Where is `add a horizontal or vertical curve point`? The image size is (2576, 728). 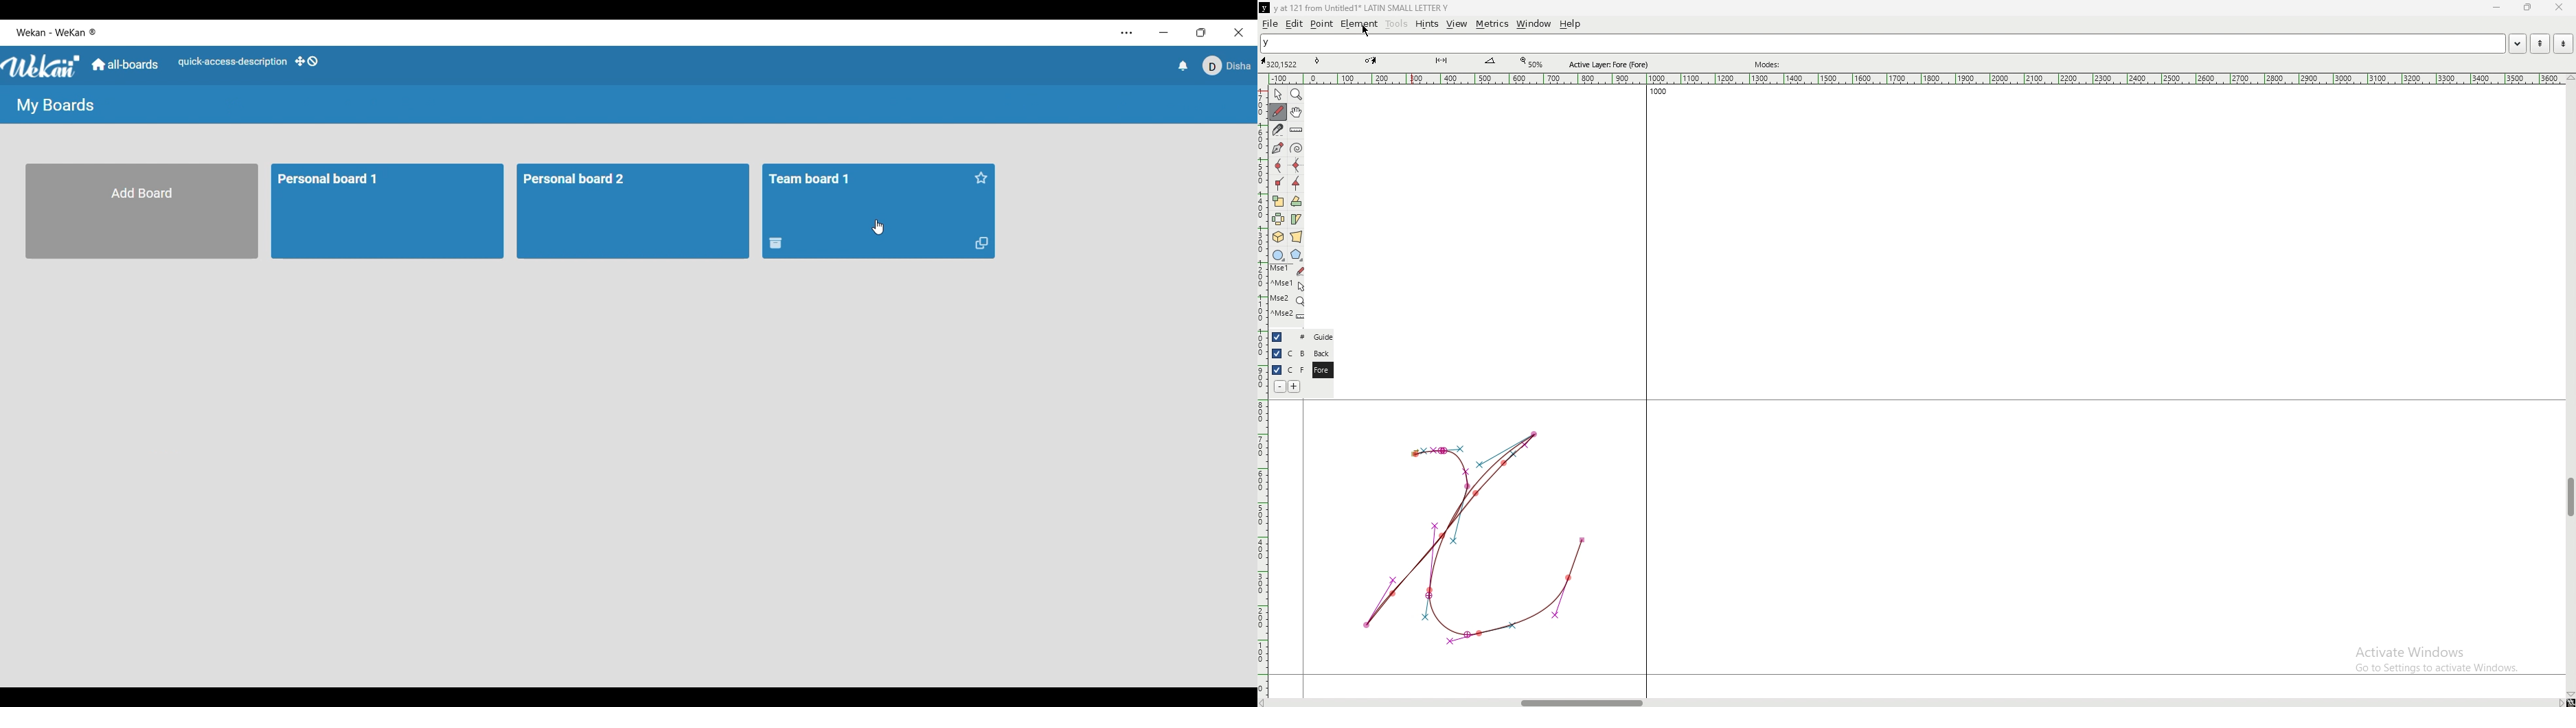 add a horizontal or vertical curve point is located at coordinates (1297, 165).